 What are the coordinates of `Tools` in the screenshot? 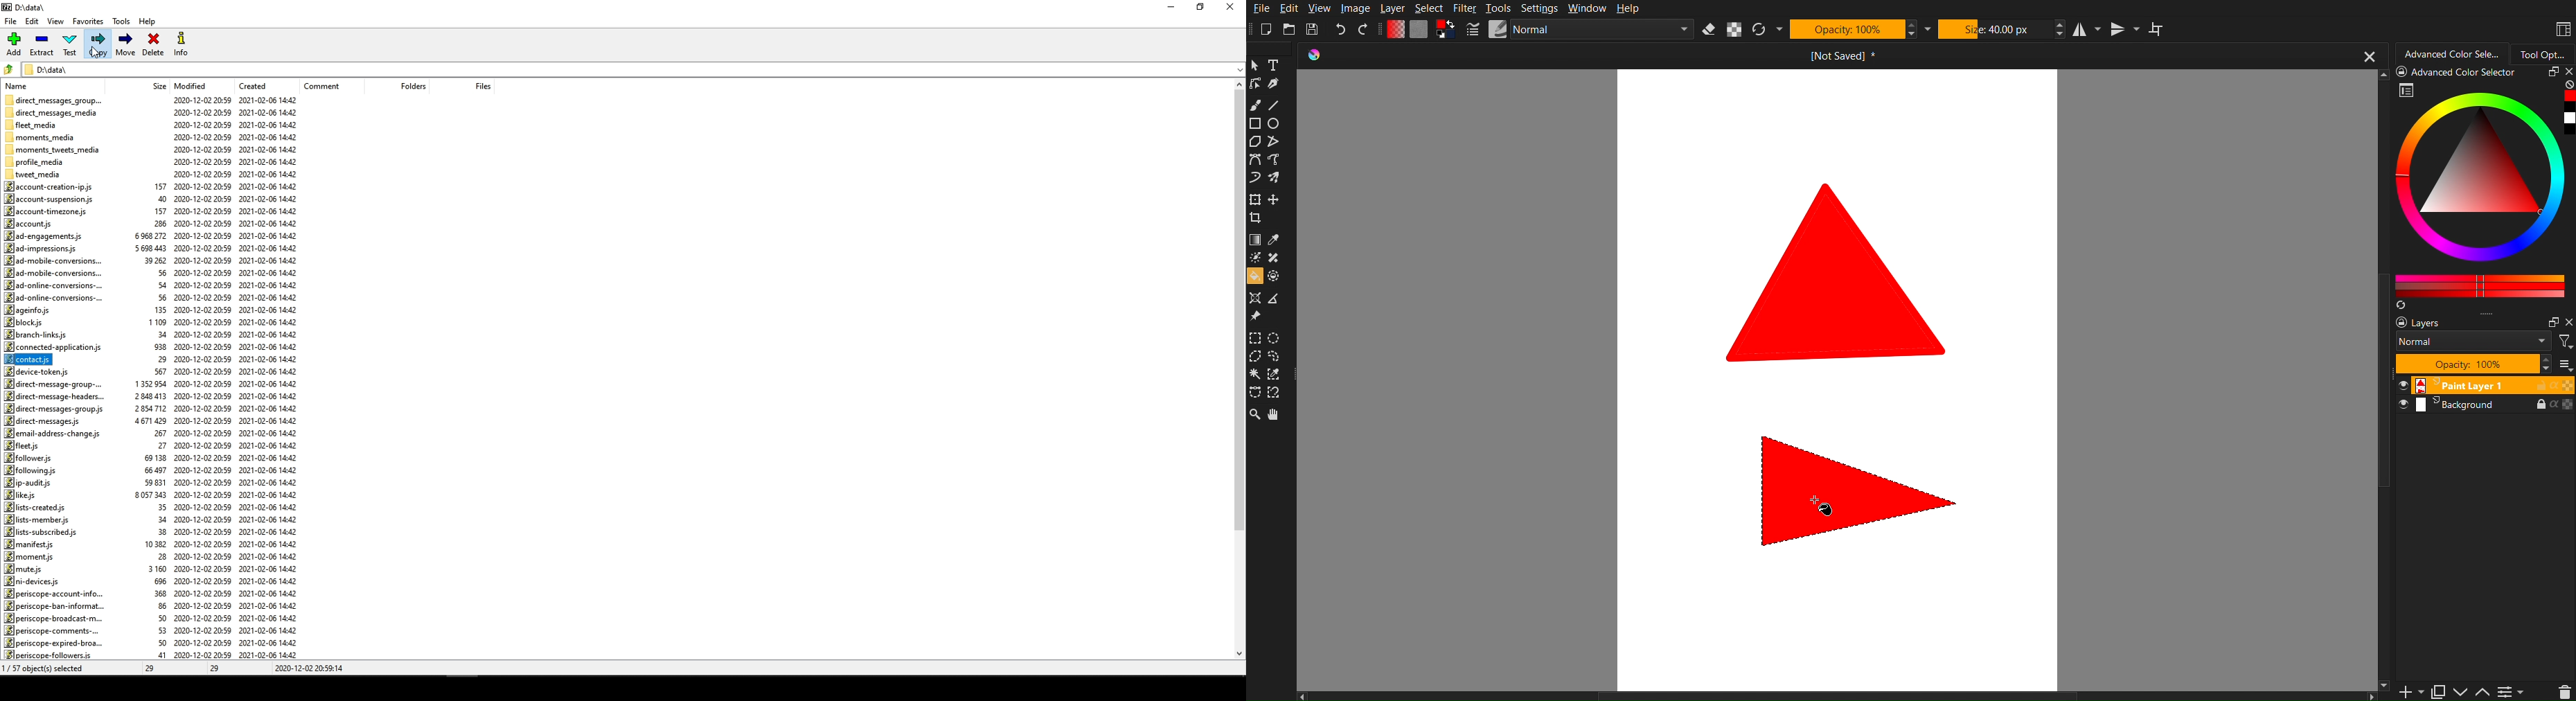 It's located at (1501, 10).